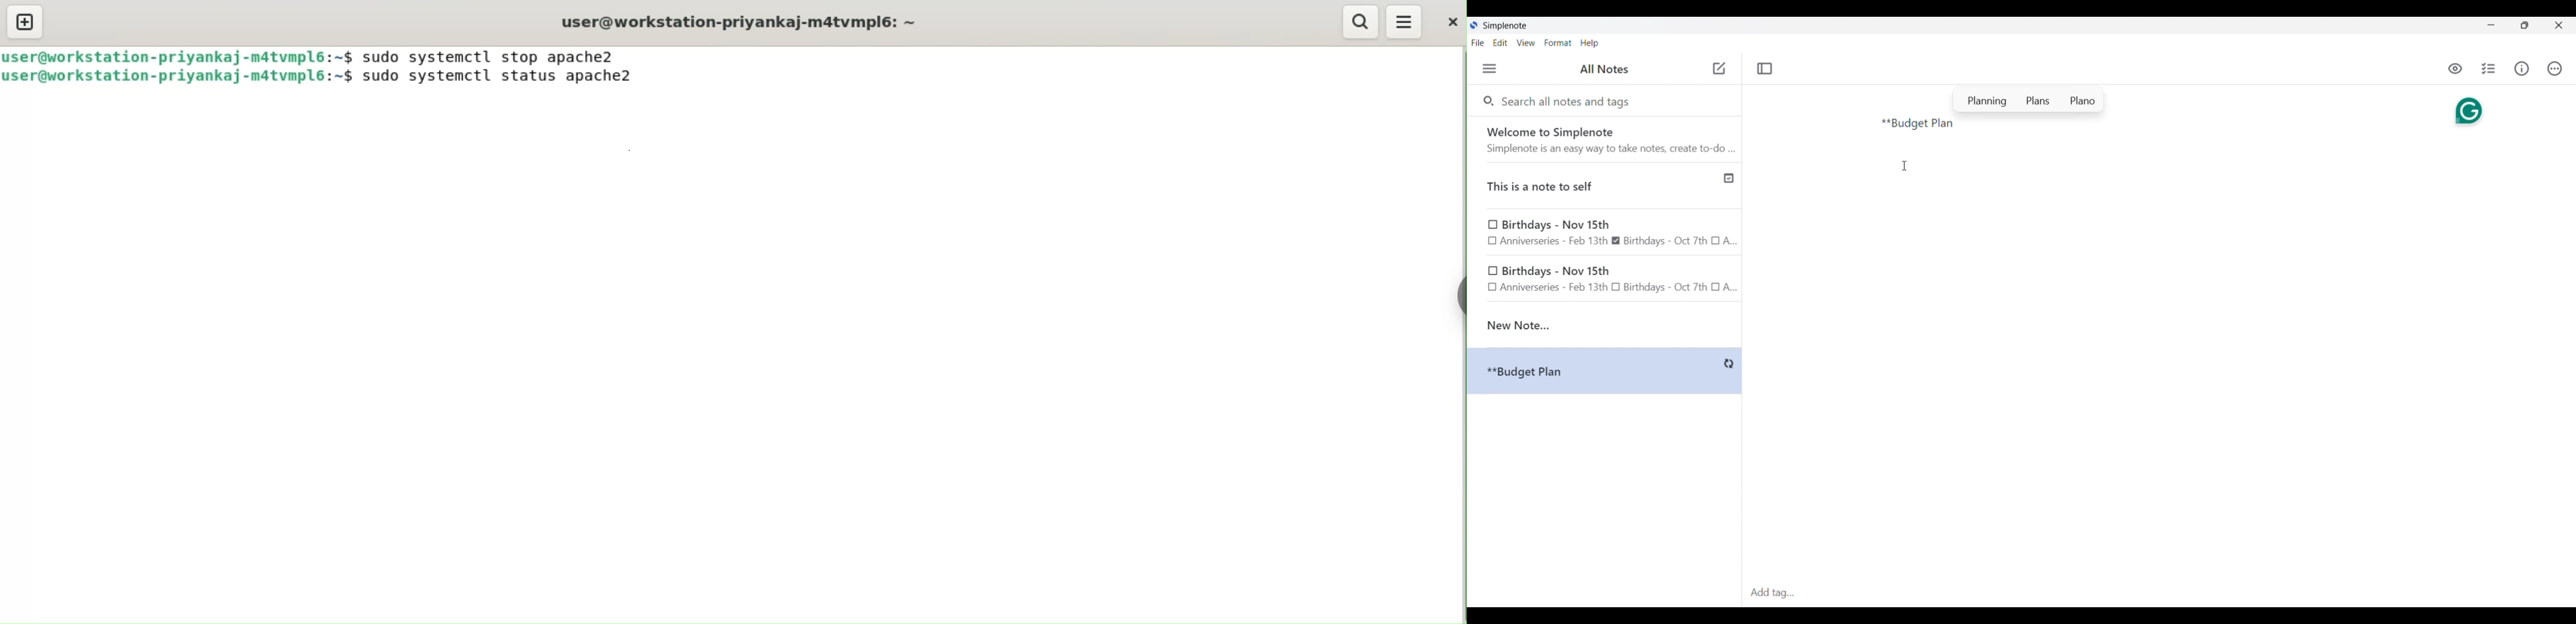 Image resolution: width=2576 pixels, height=644 pixels. Describe the element at coordinates (2159, 593) in the screenshot. I see `Click to type in tags` at that location.